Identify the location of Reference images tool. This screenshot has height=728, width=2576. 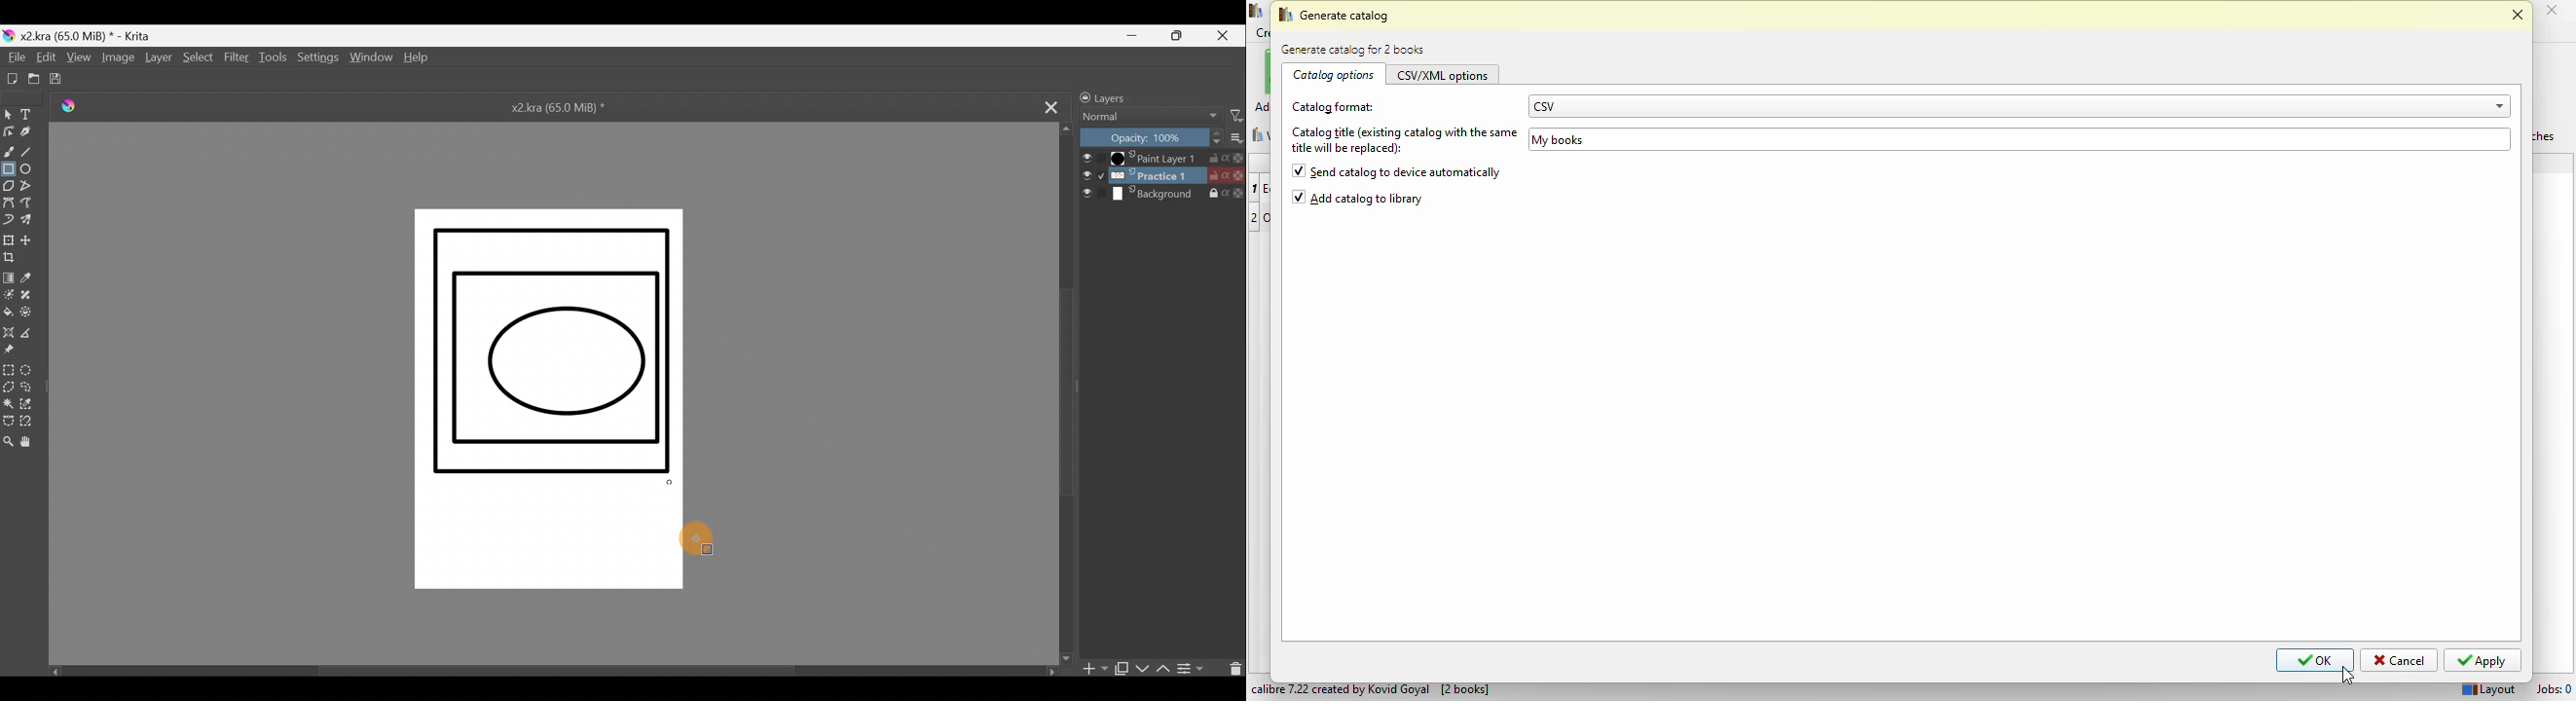
(15, 350).